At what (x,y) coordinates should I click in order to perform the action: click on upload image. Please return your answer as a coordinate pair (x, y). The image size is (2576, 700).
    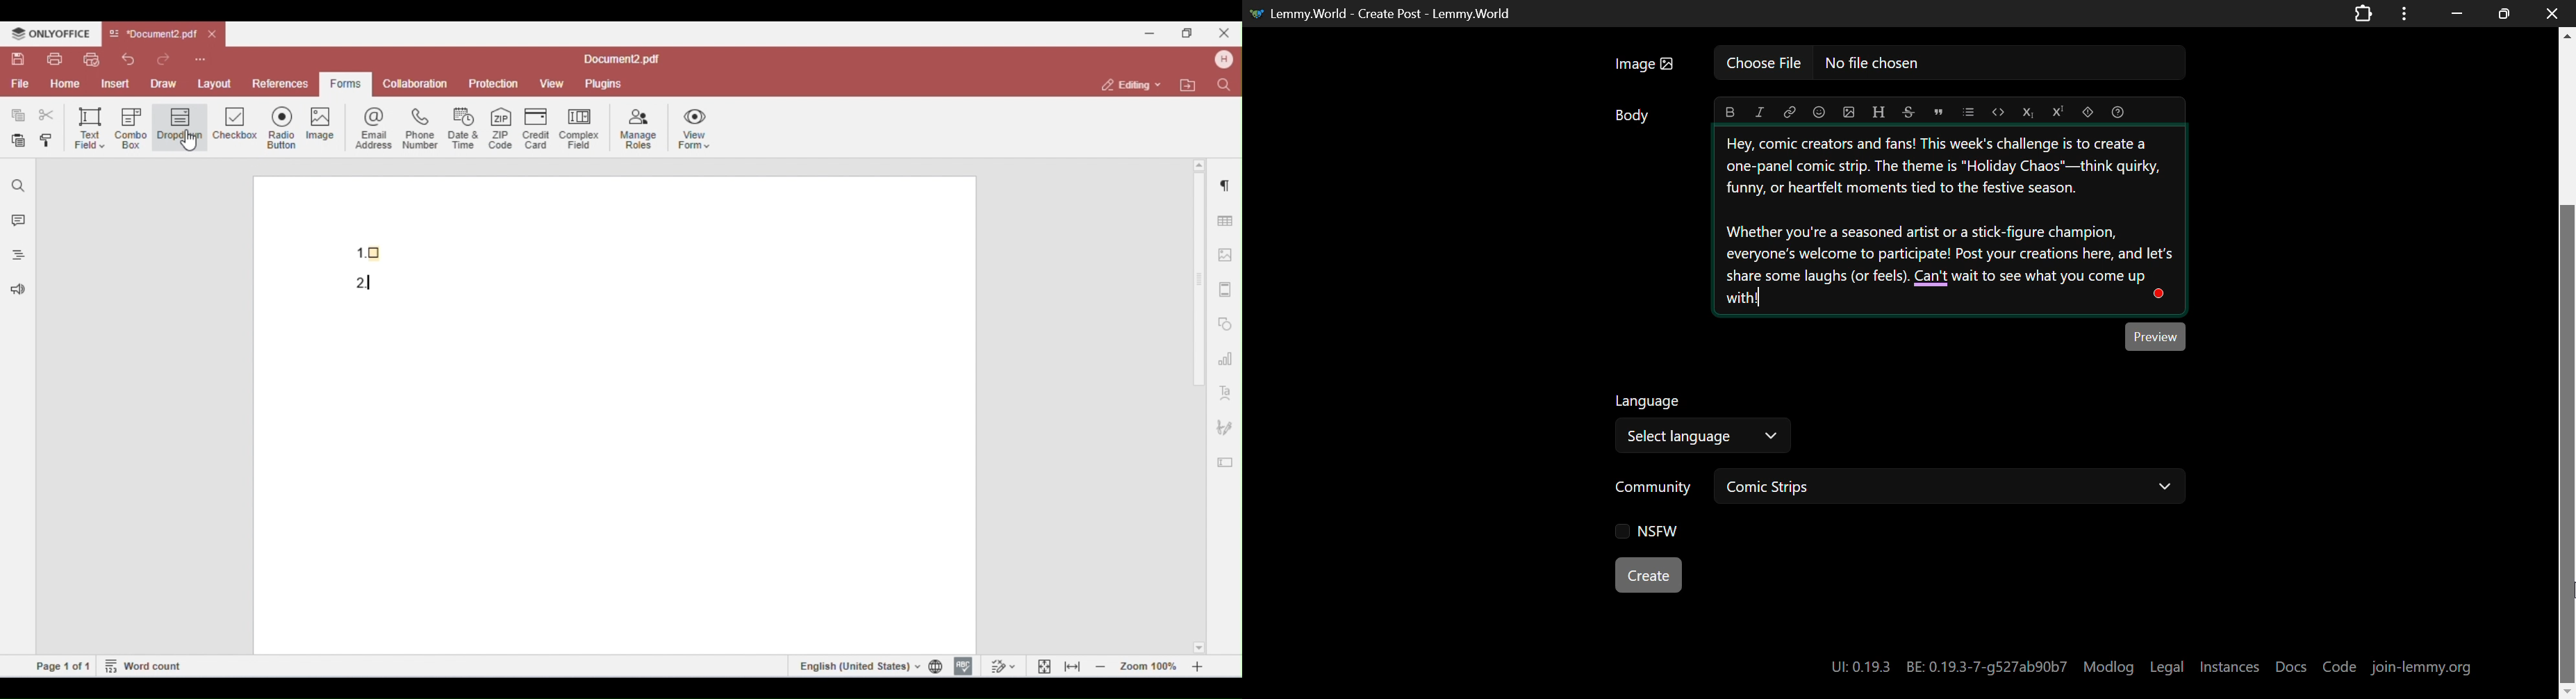
    Looking at the image, I should click on (1849, 113).